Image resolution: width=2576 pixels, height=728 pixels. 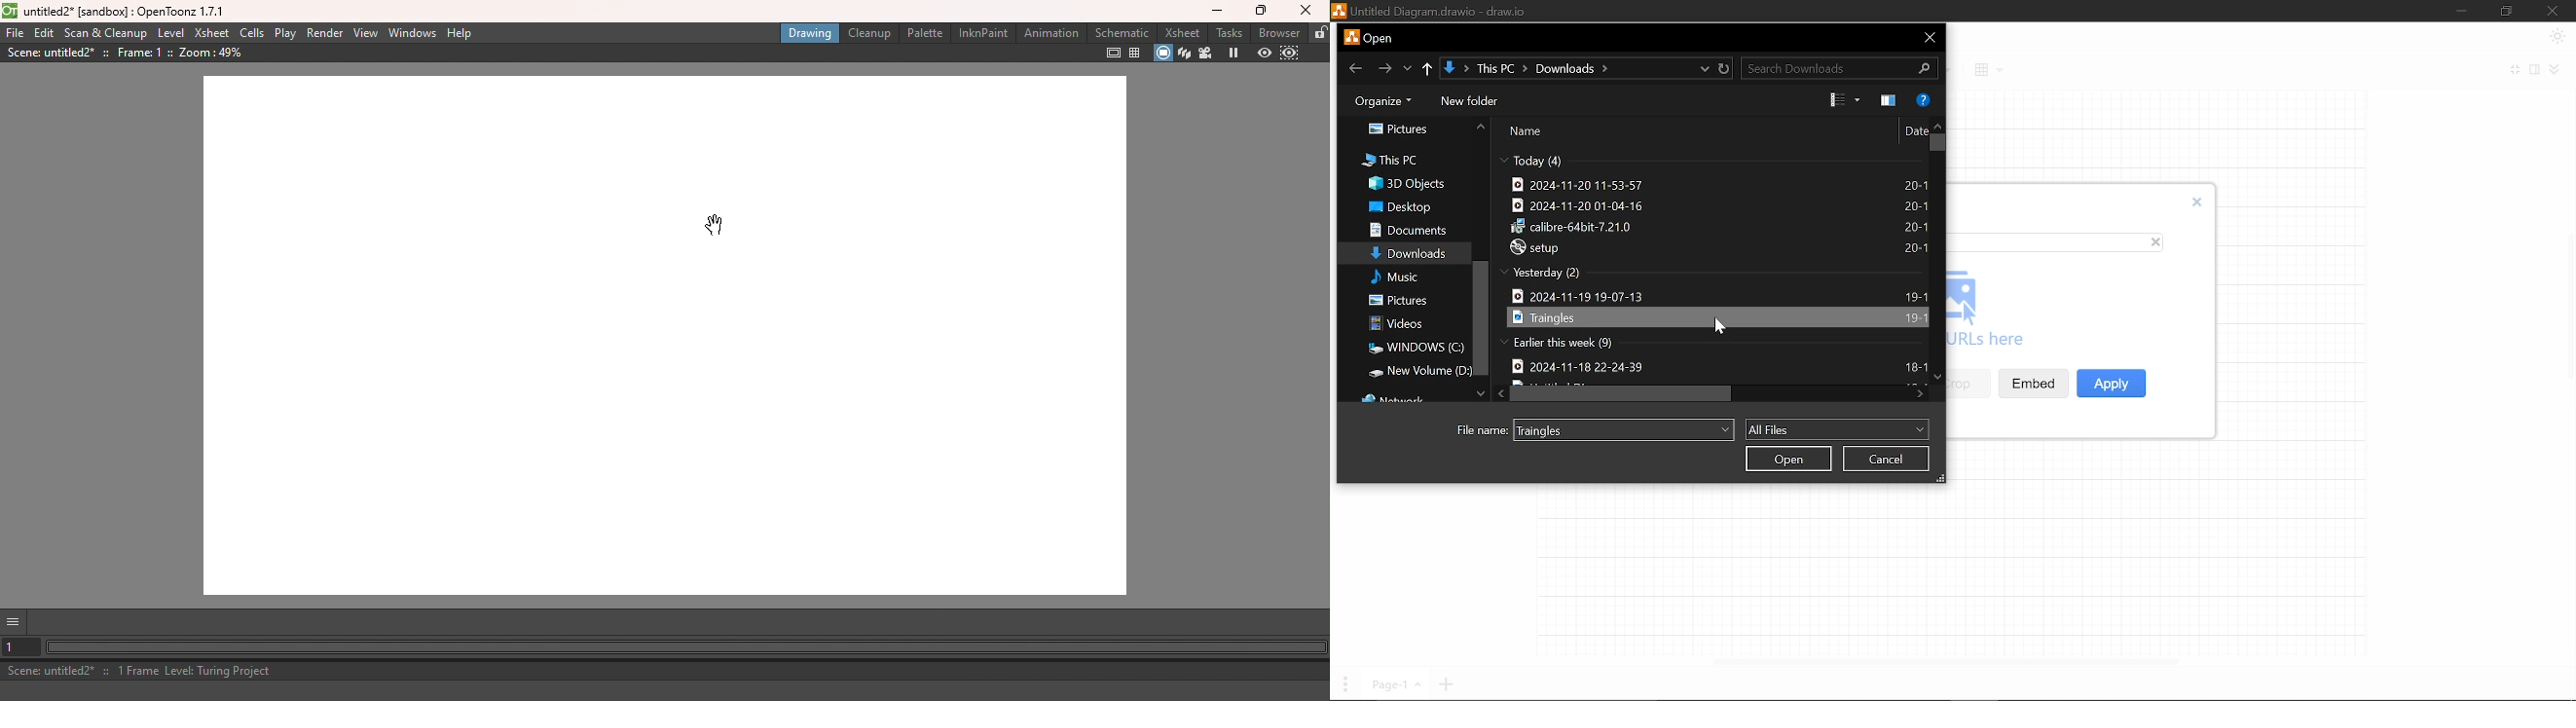 I want to click on untitled diagram.drawio-draw.io, so click(x=1441, y=11).